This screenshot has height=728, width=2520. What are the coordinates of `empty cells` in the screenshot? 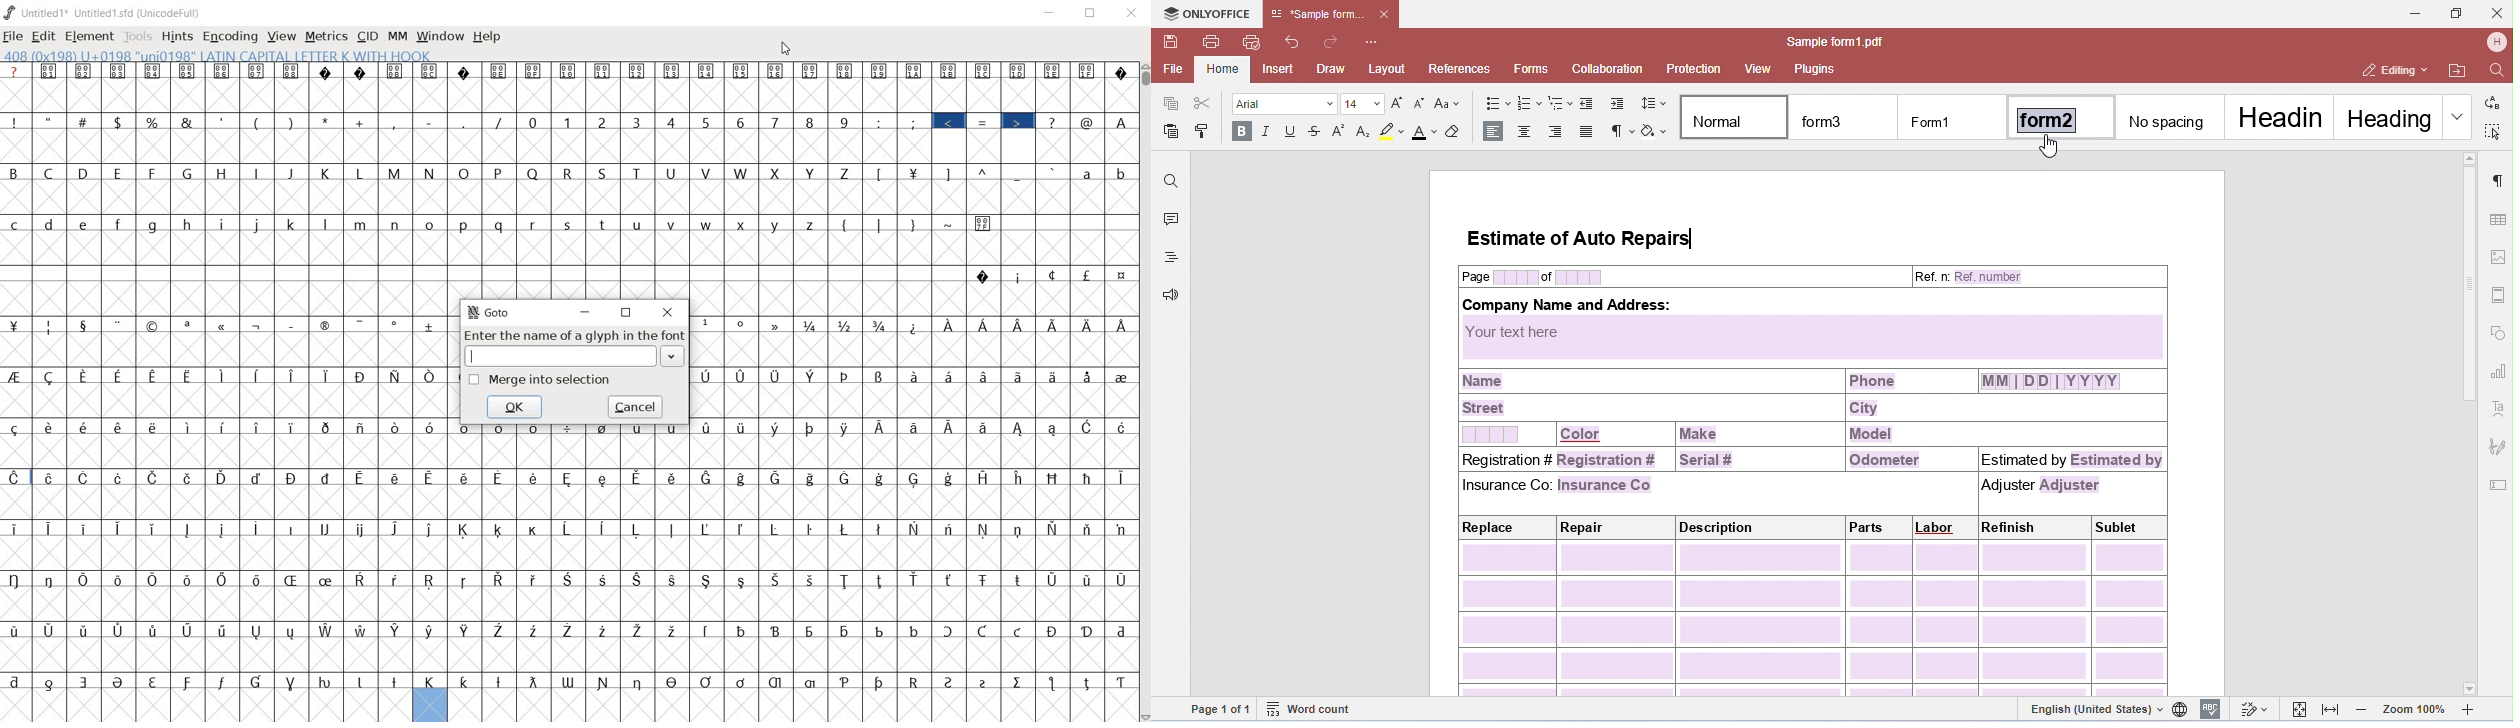 It's located at (206, 707).